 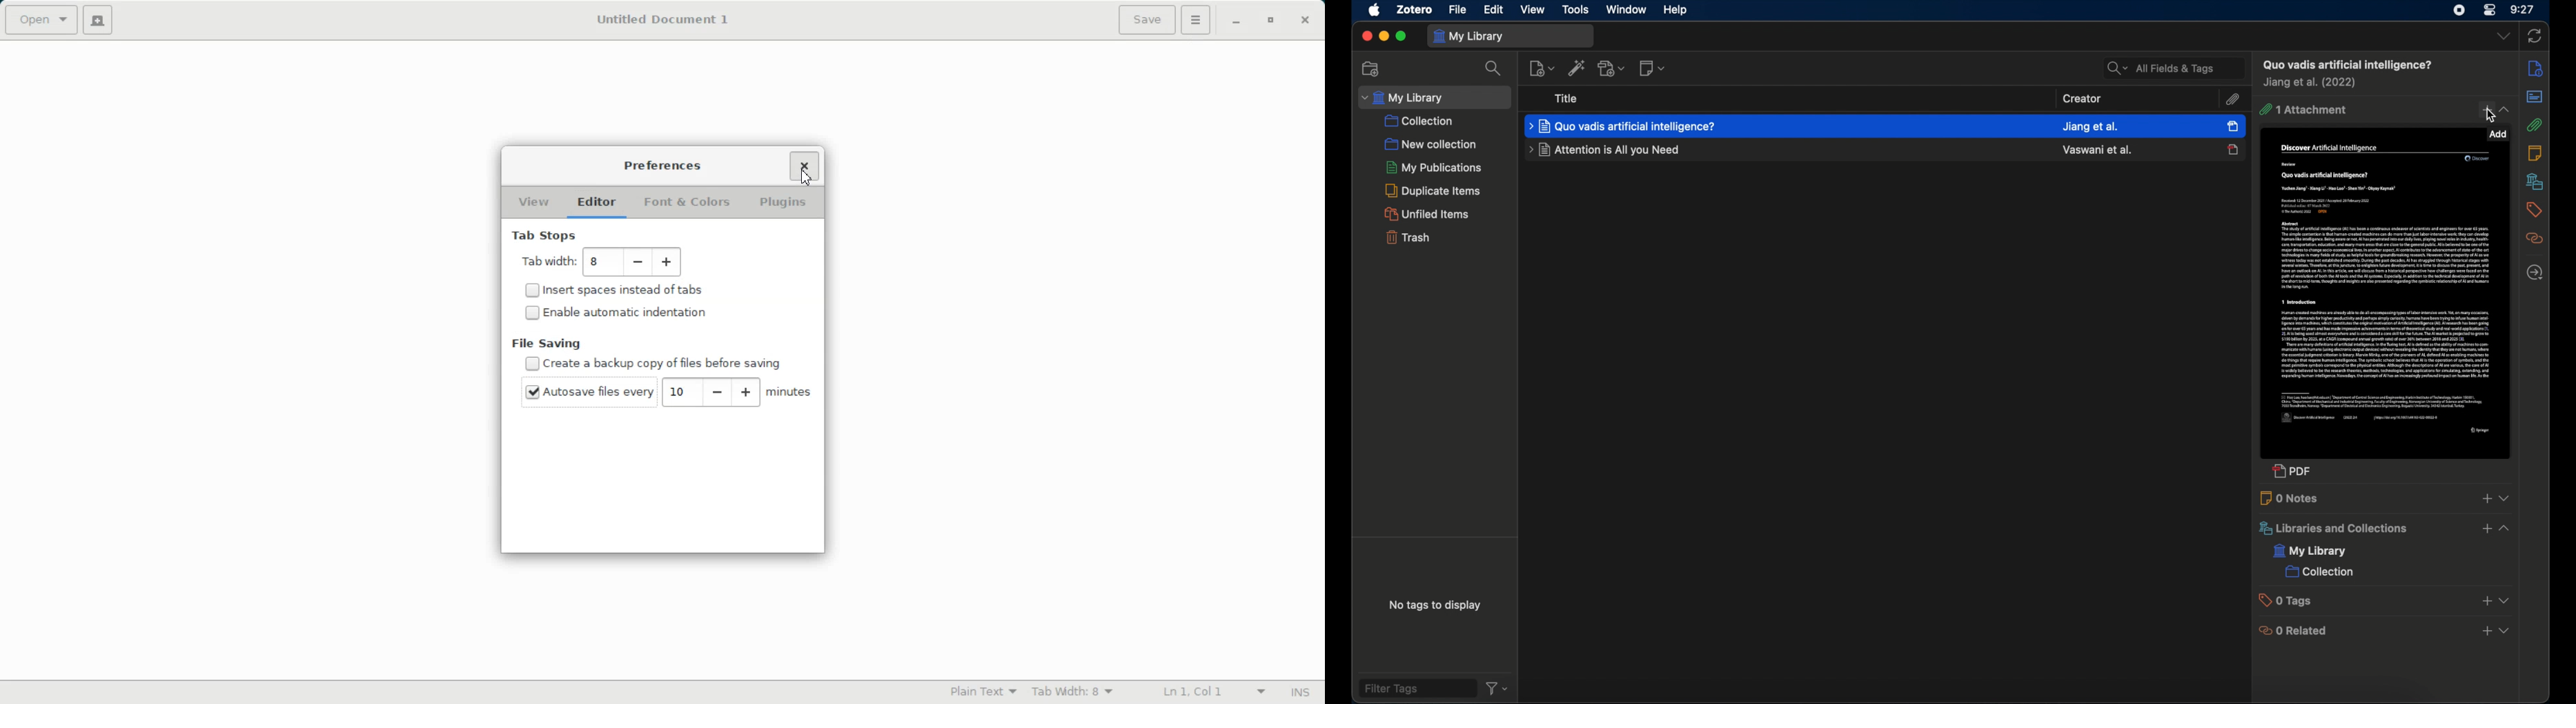 What do you see at coordinates (1299, 693) in the screenshot?
I see `Insert` at bounding box center [1299, 693].